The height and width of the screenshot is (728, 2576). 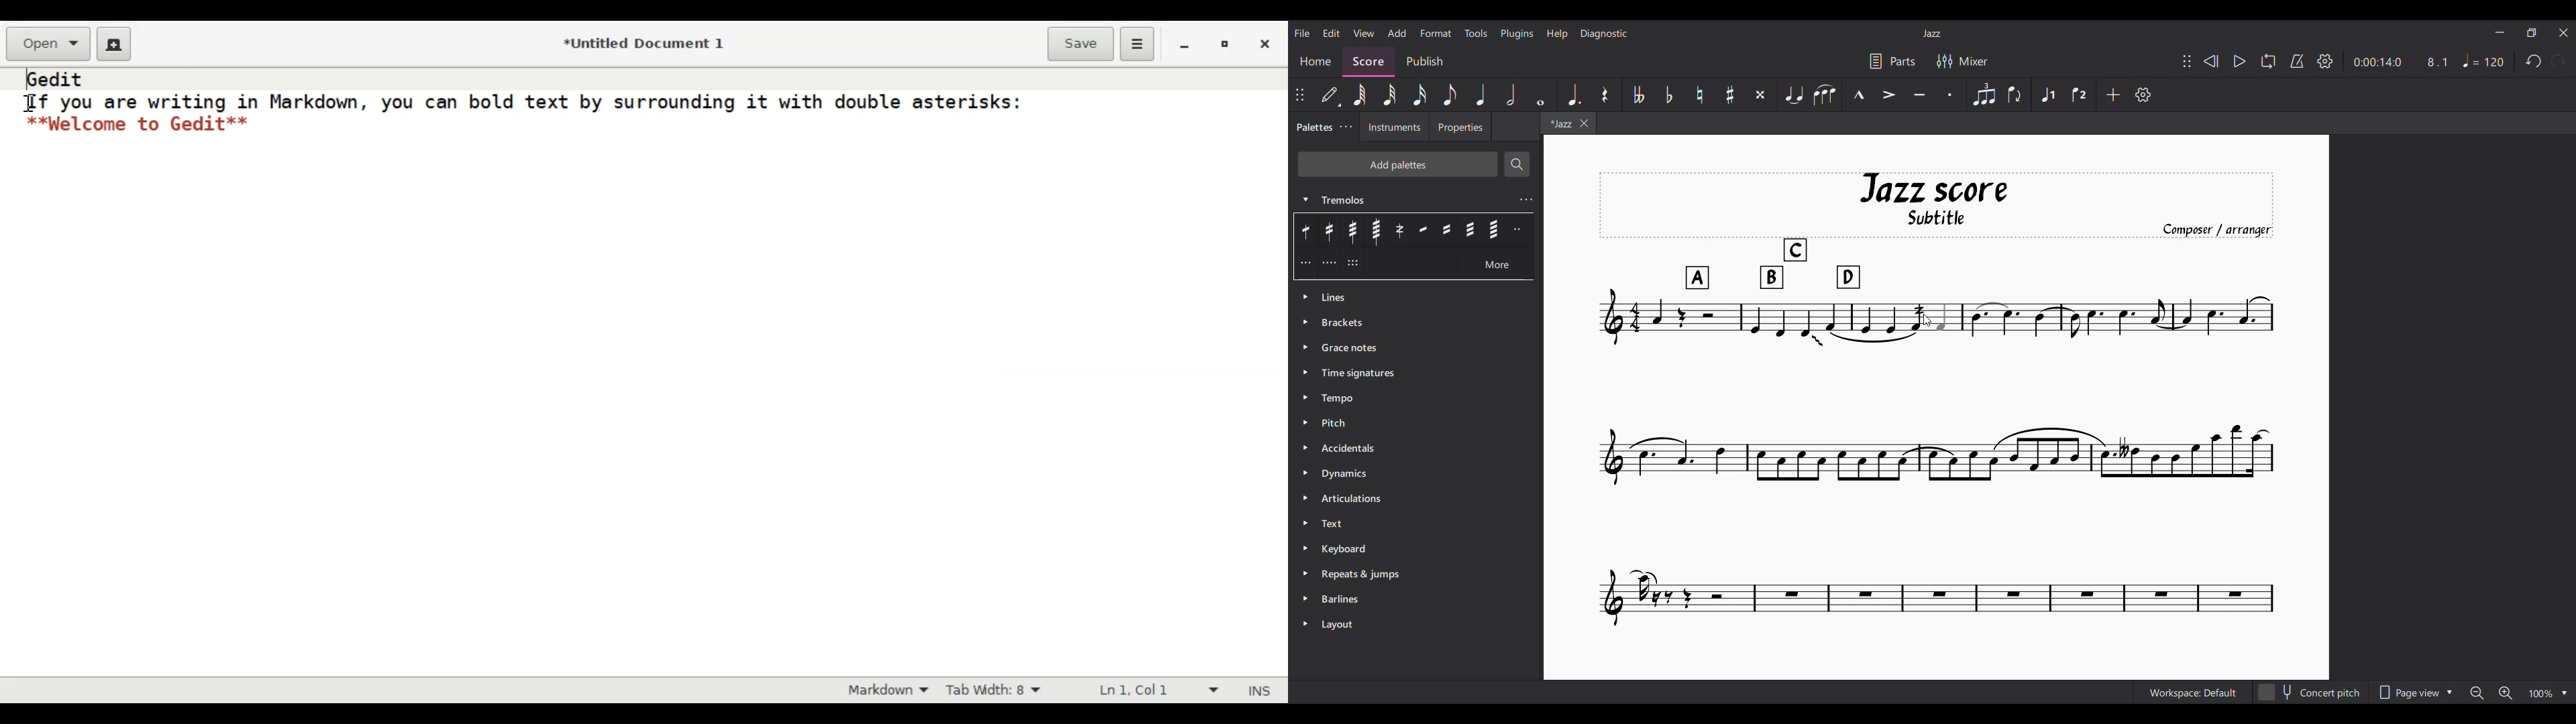 I want to click on Voice 1, so click(x=2047, y=94).